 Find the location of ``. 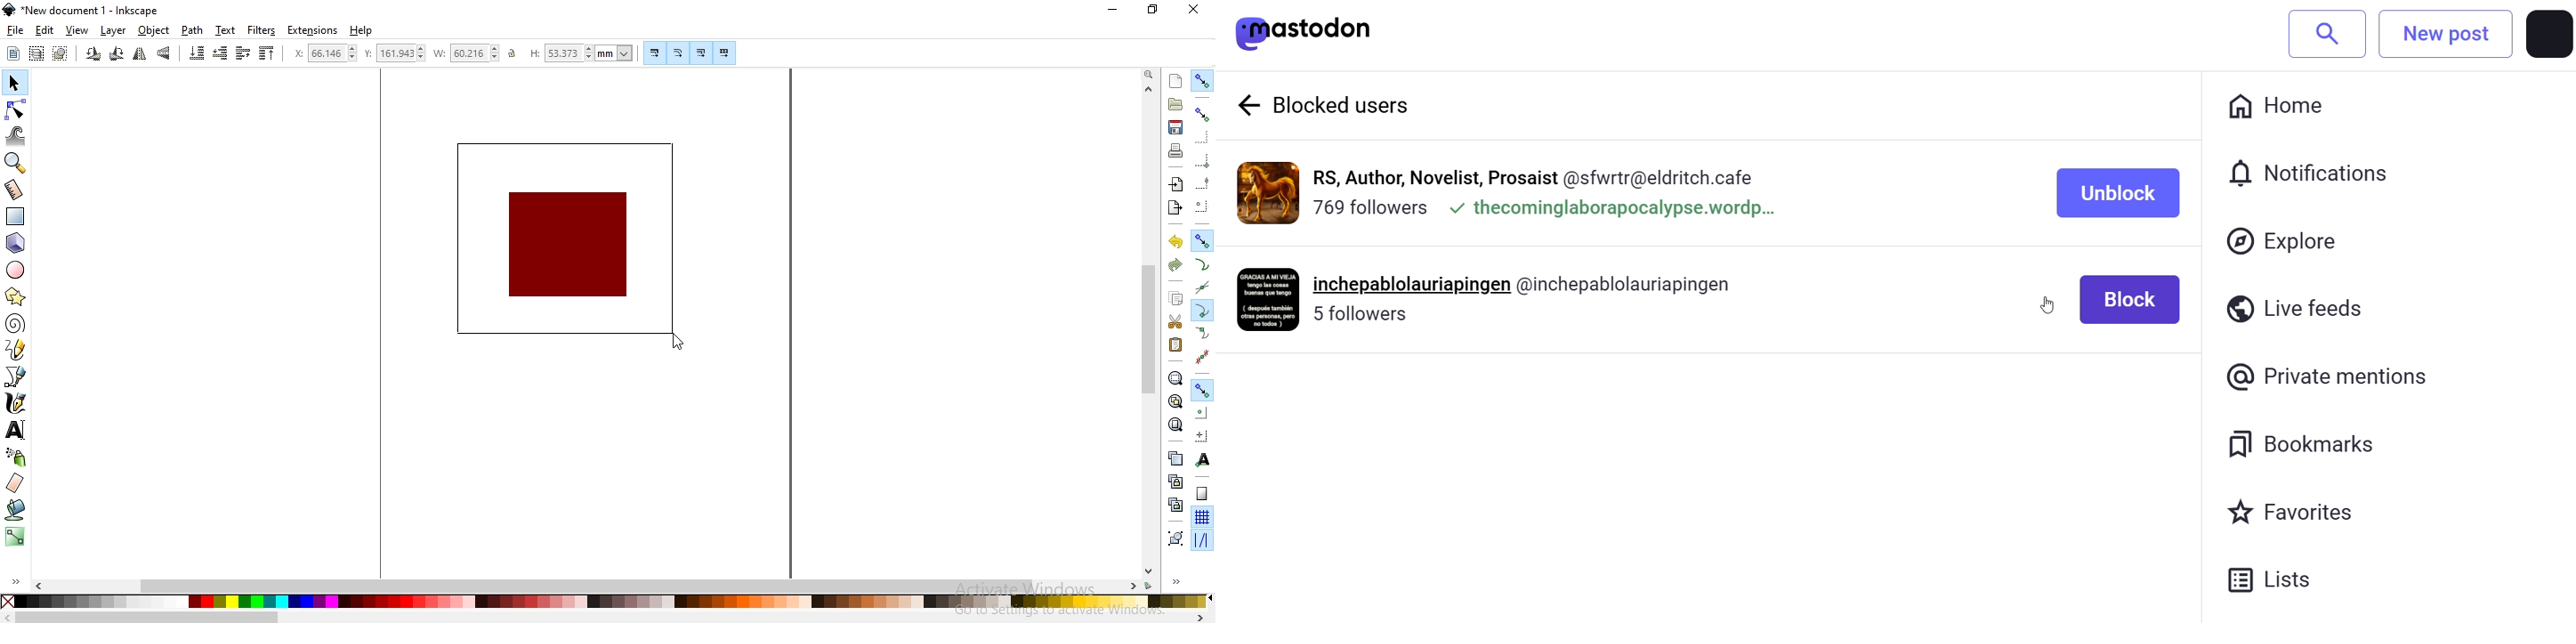

 is located at coordinates (148, 617).